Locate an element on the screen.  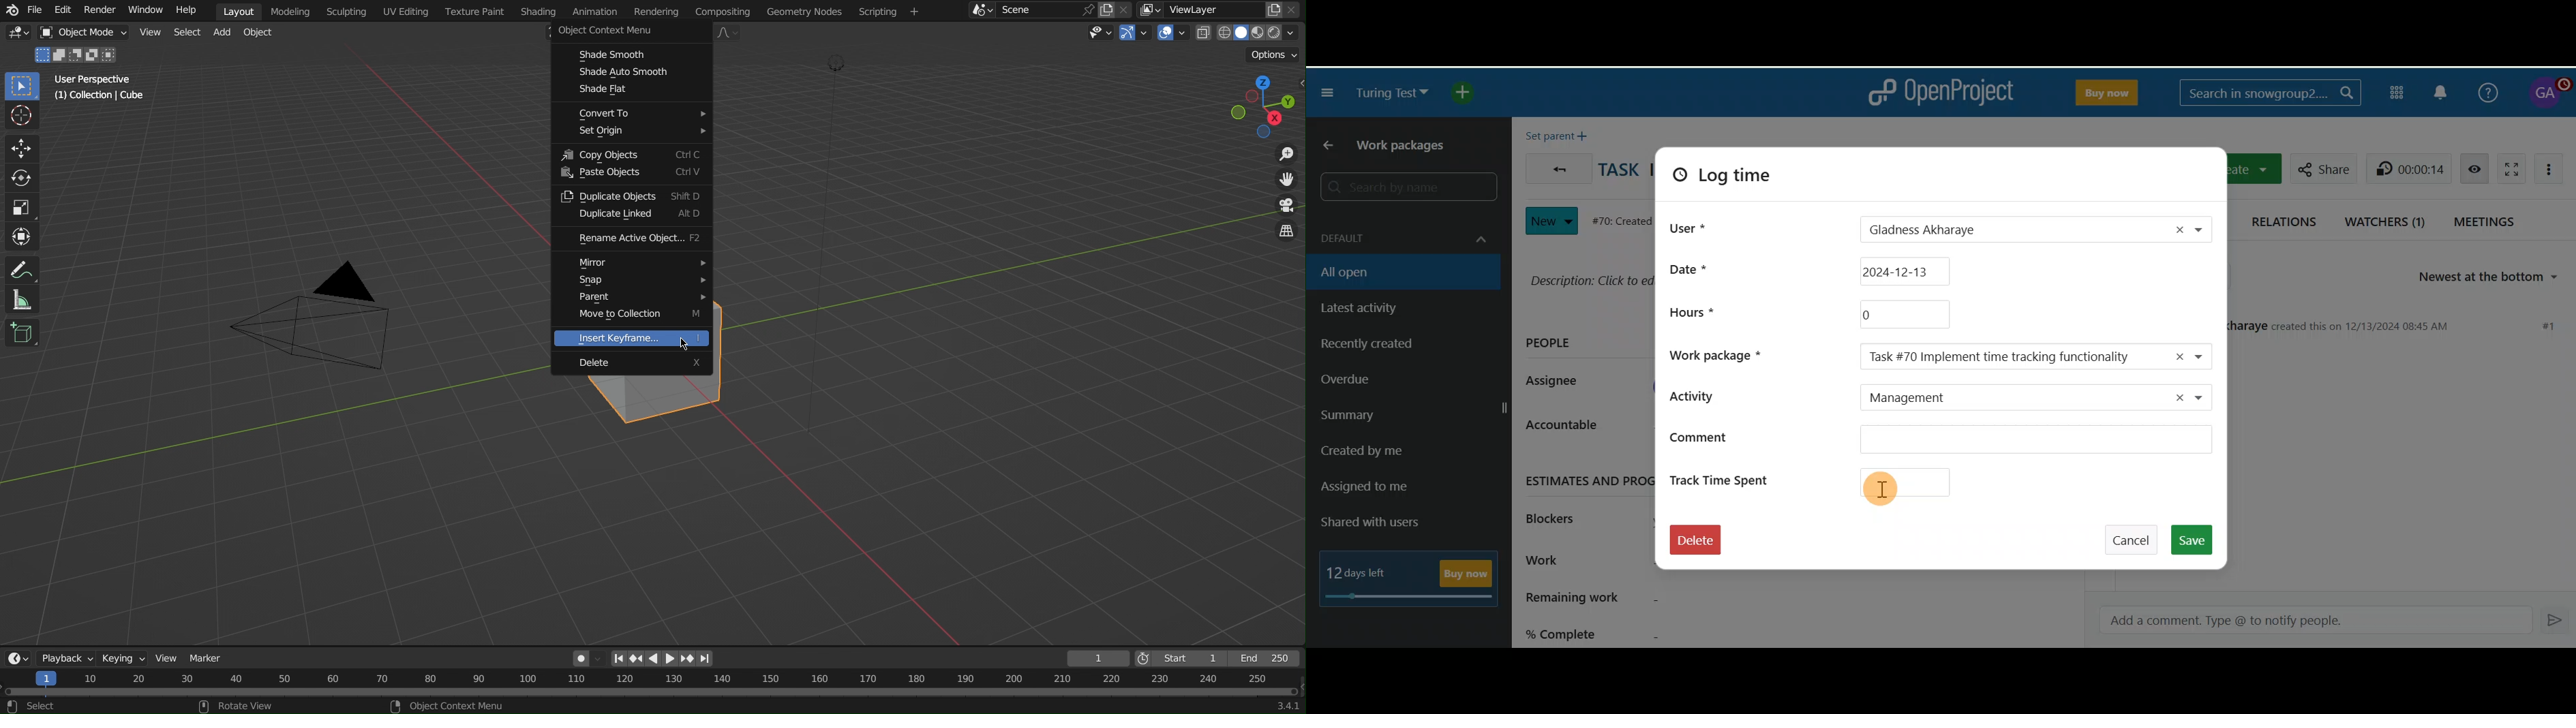
Compositing is located at coordinates (725, 10).